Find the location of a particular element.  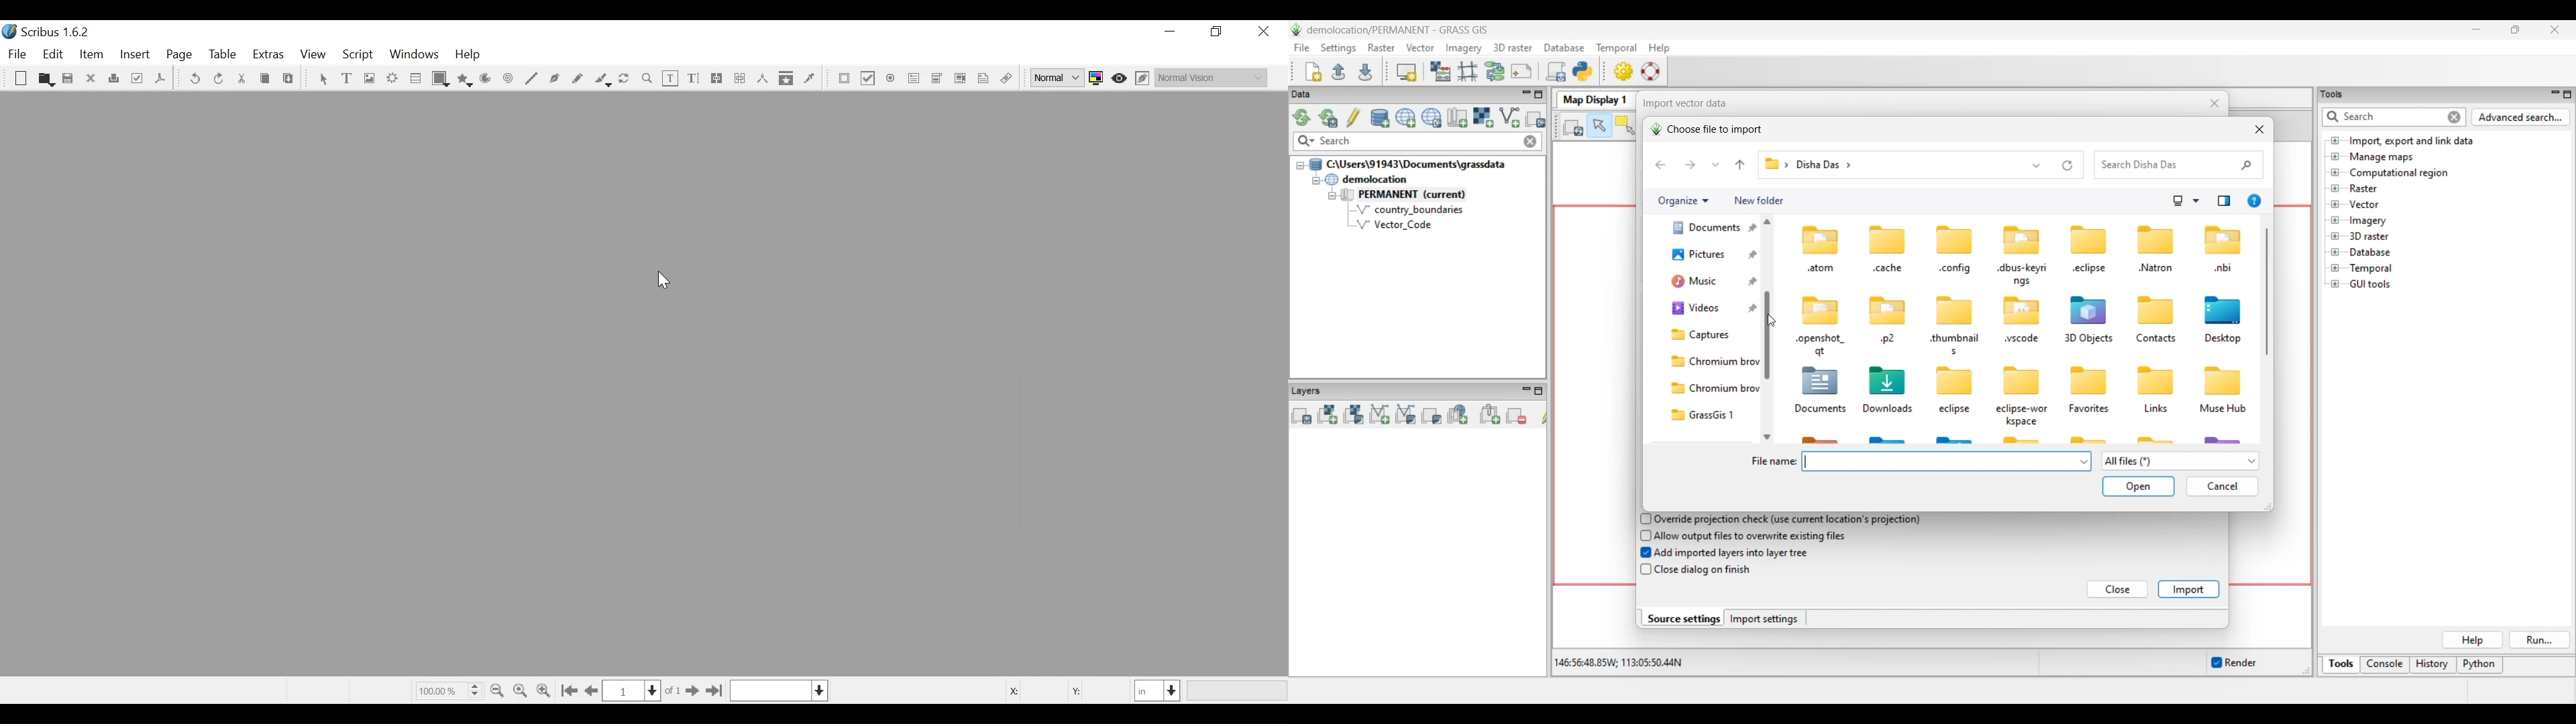

Zoom out is located at coordinates (498, 689).